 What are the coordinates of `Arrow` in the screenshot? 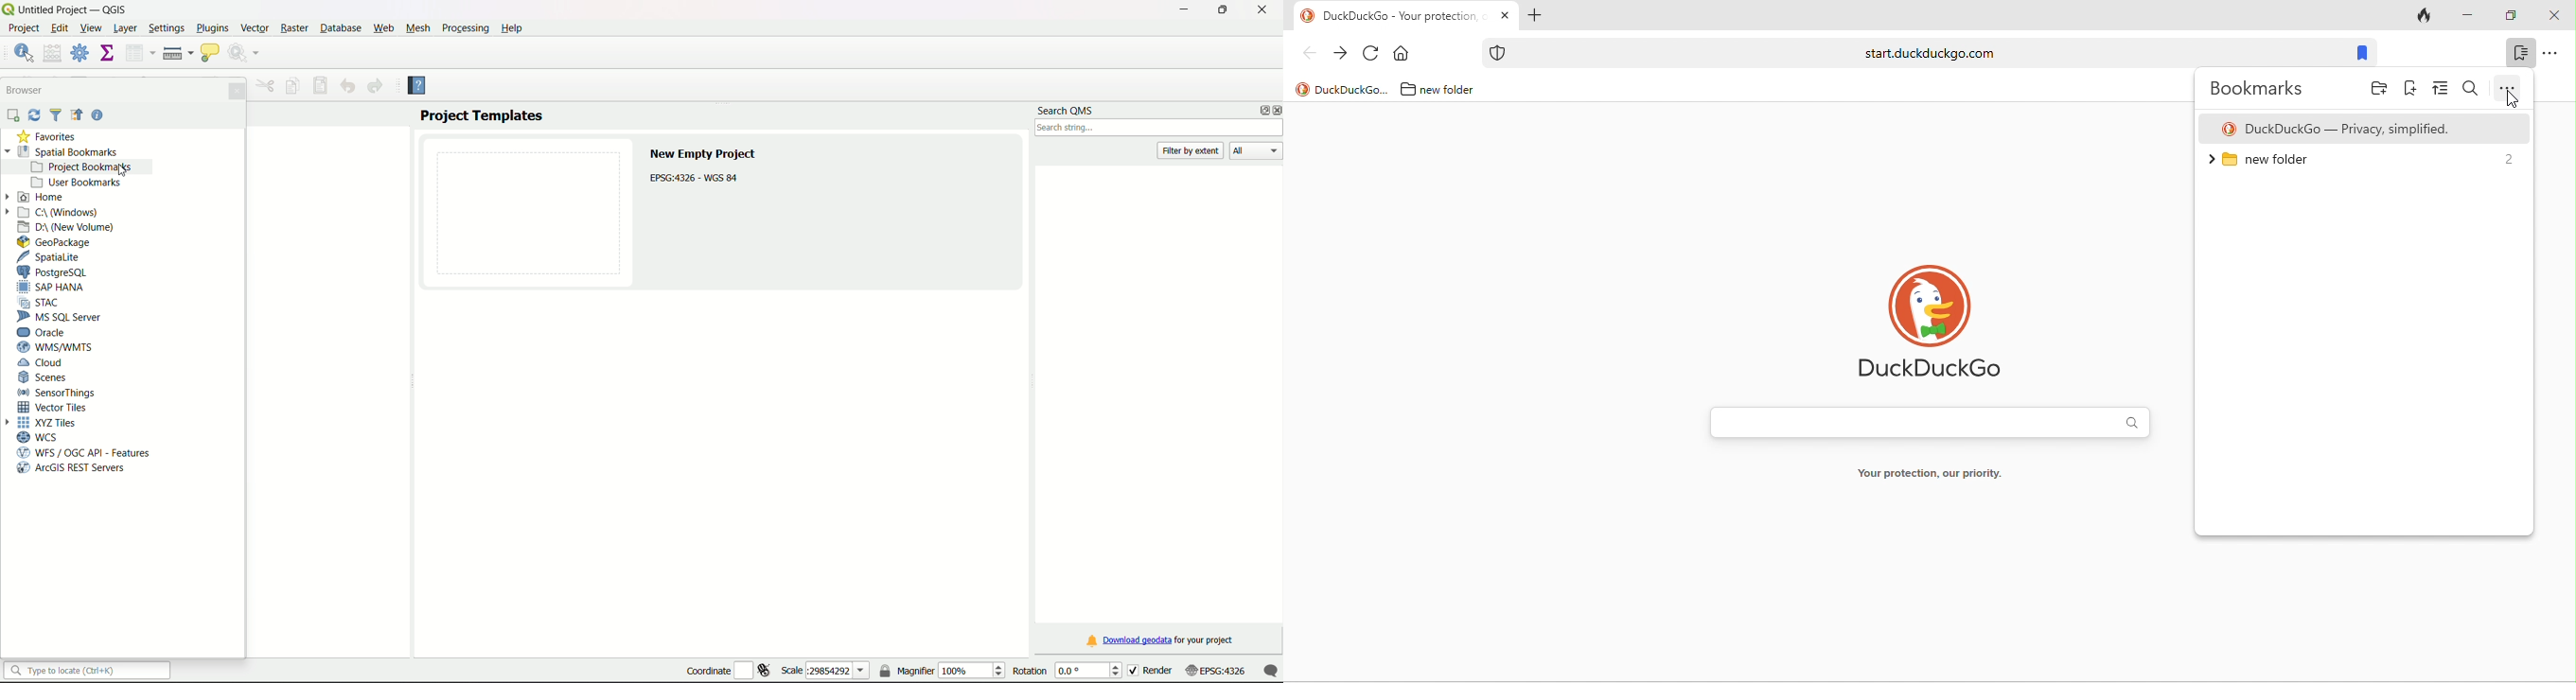 It's located at (11, 423).